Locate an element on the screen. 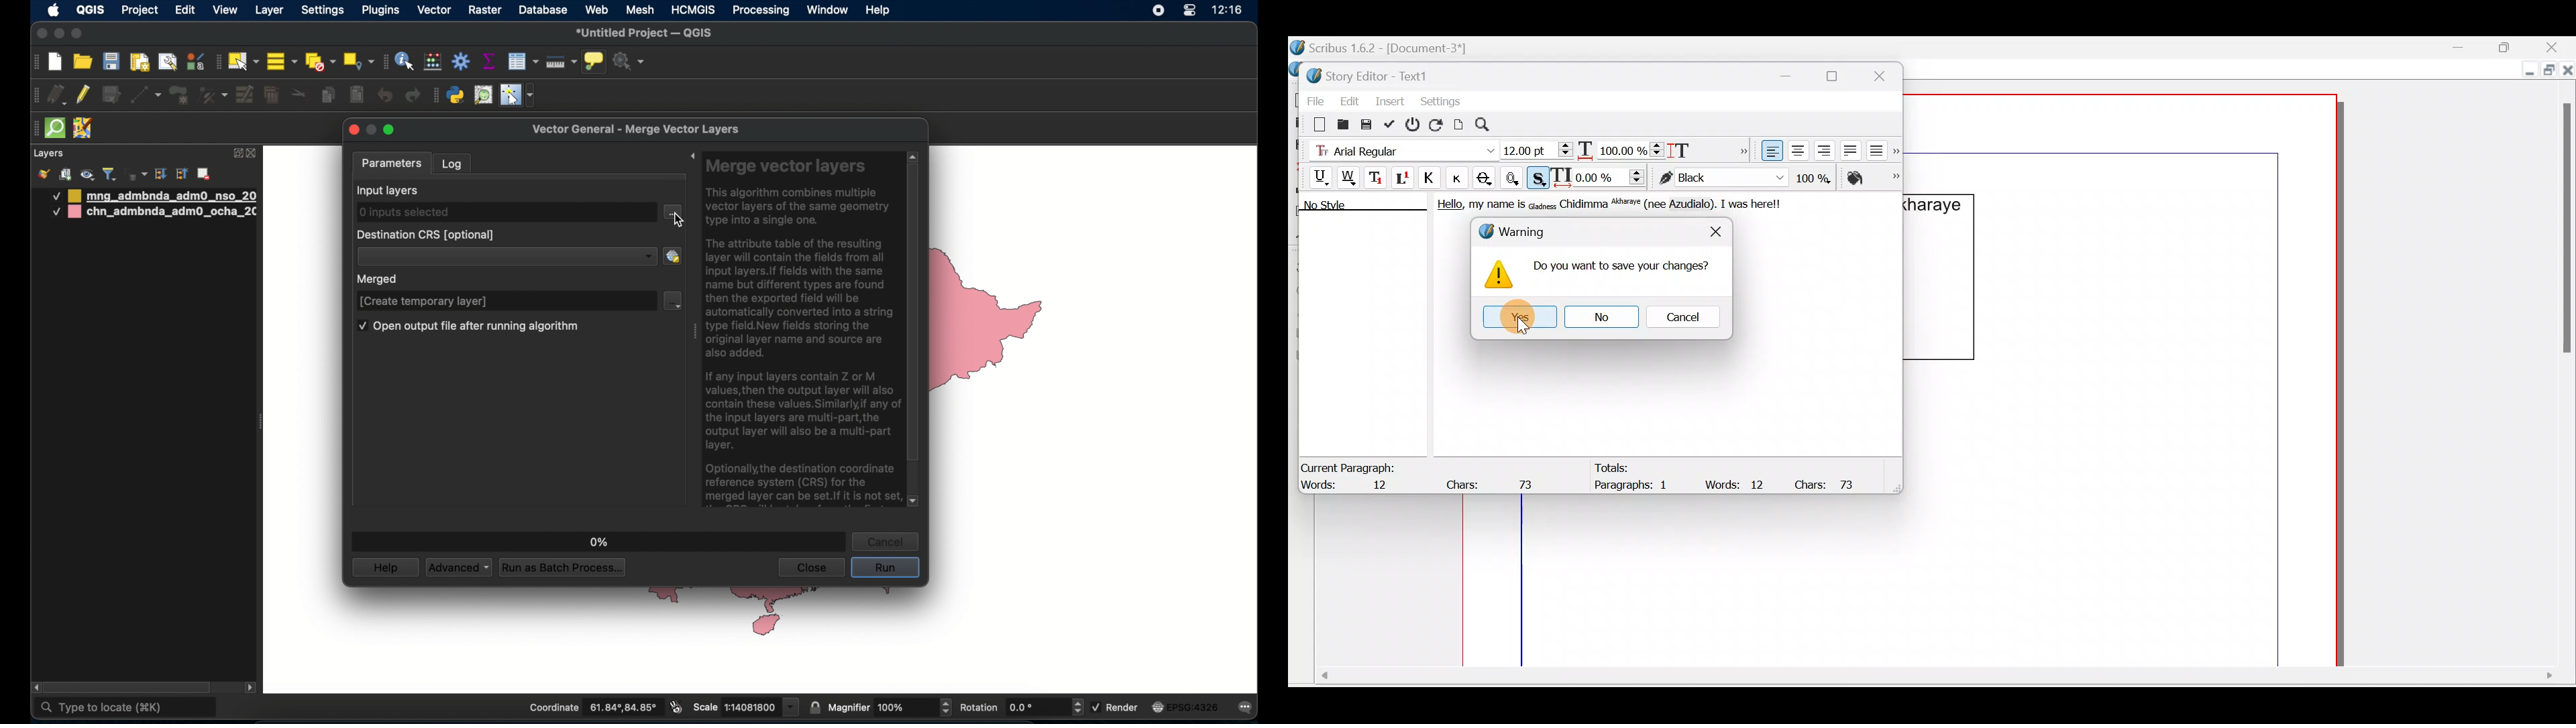 This screenshot has height=728, width=2576. Search/replace is located at coordinates (1490, 125).